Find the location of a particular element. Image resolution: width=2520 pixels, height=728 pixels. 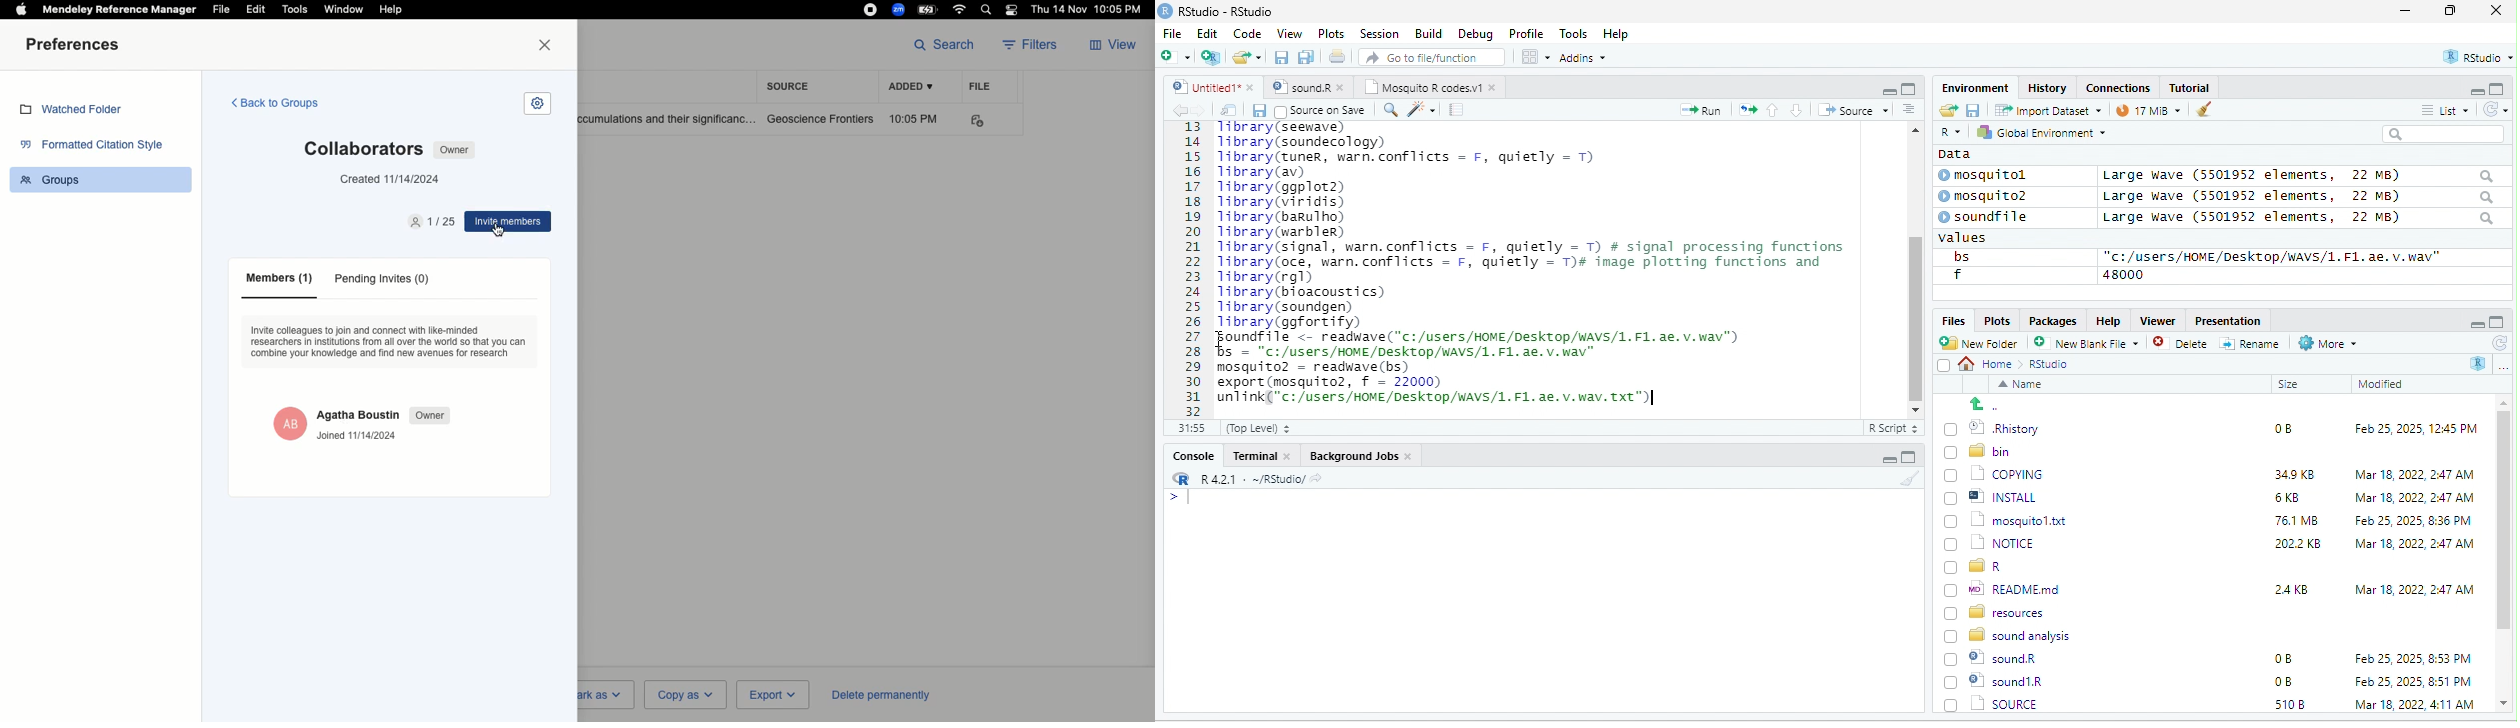

folder is located at coordinates (1249, 57).